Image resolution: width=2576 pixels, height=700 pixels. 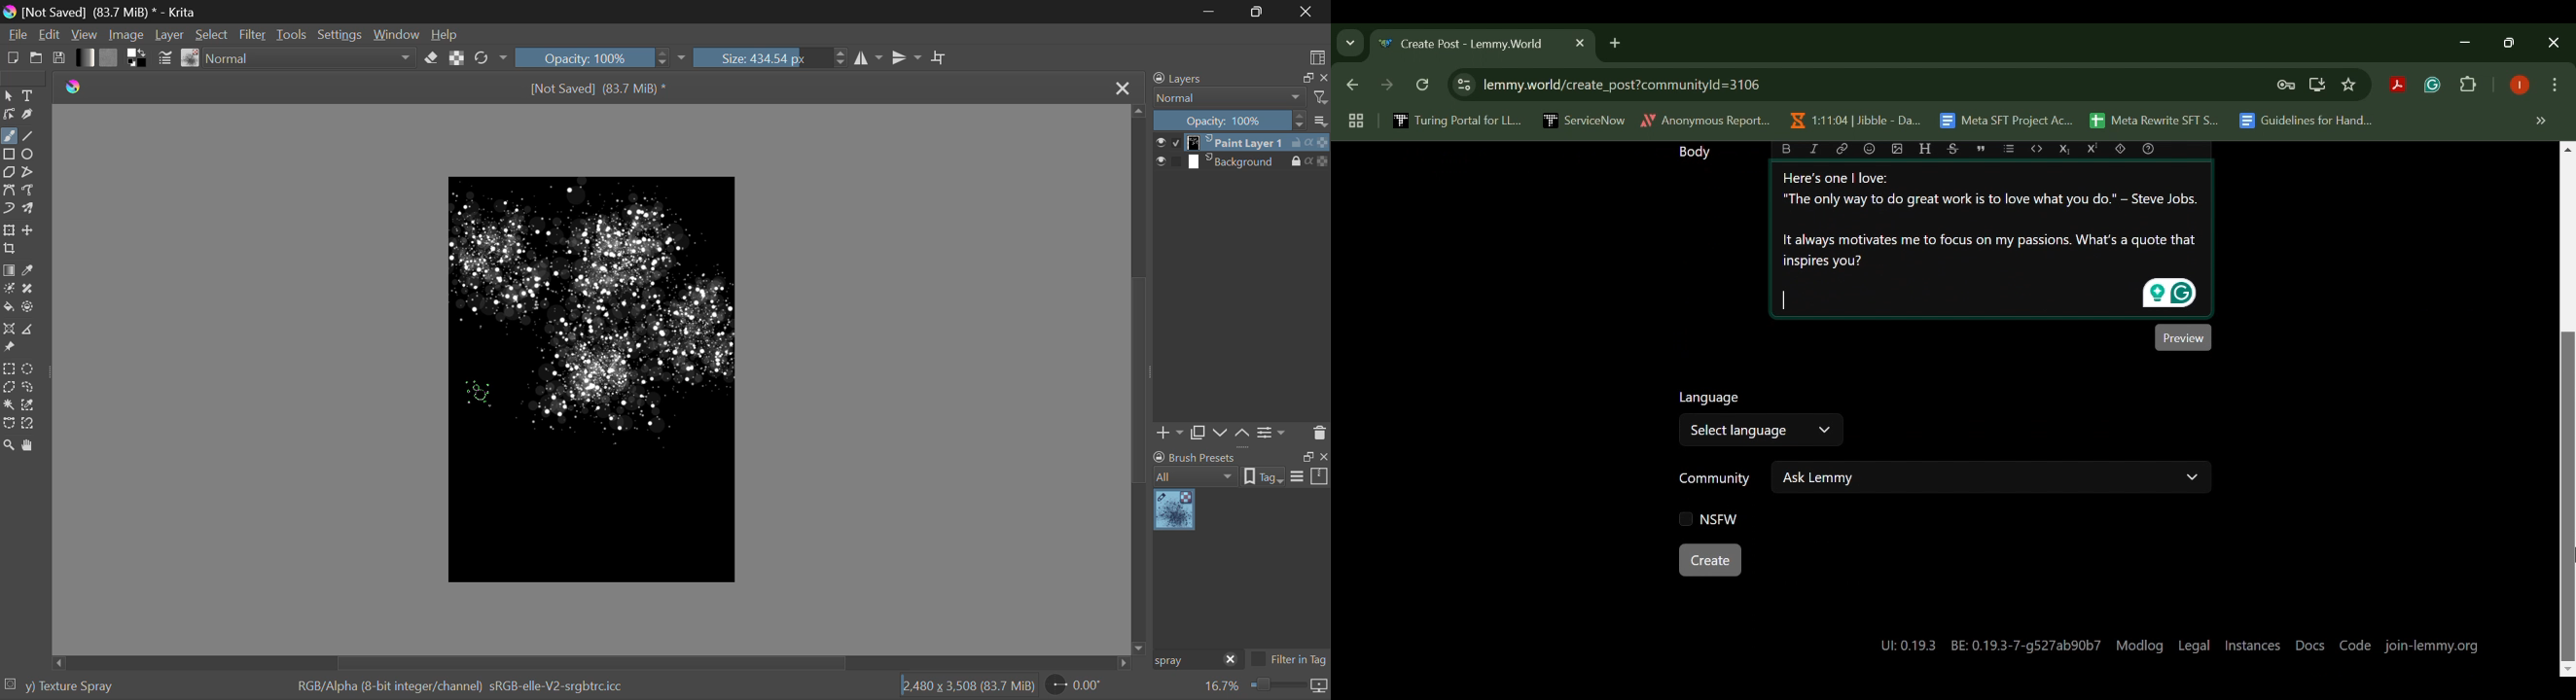 What do you see at coordinates (445, 32) in the screenshot?
I see `Help` at bounding box center [445, 32].